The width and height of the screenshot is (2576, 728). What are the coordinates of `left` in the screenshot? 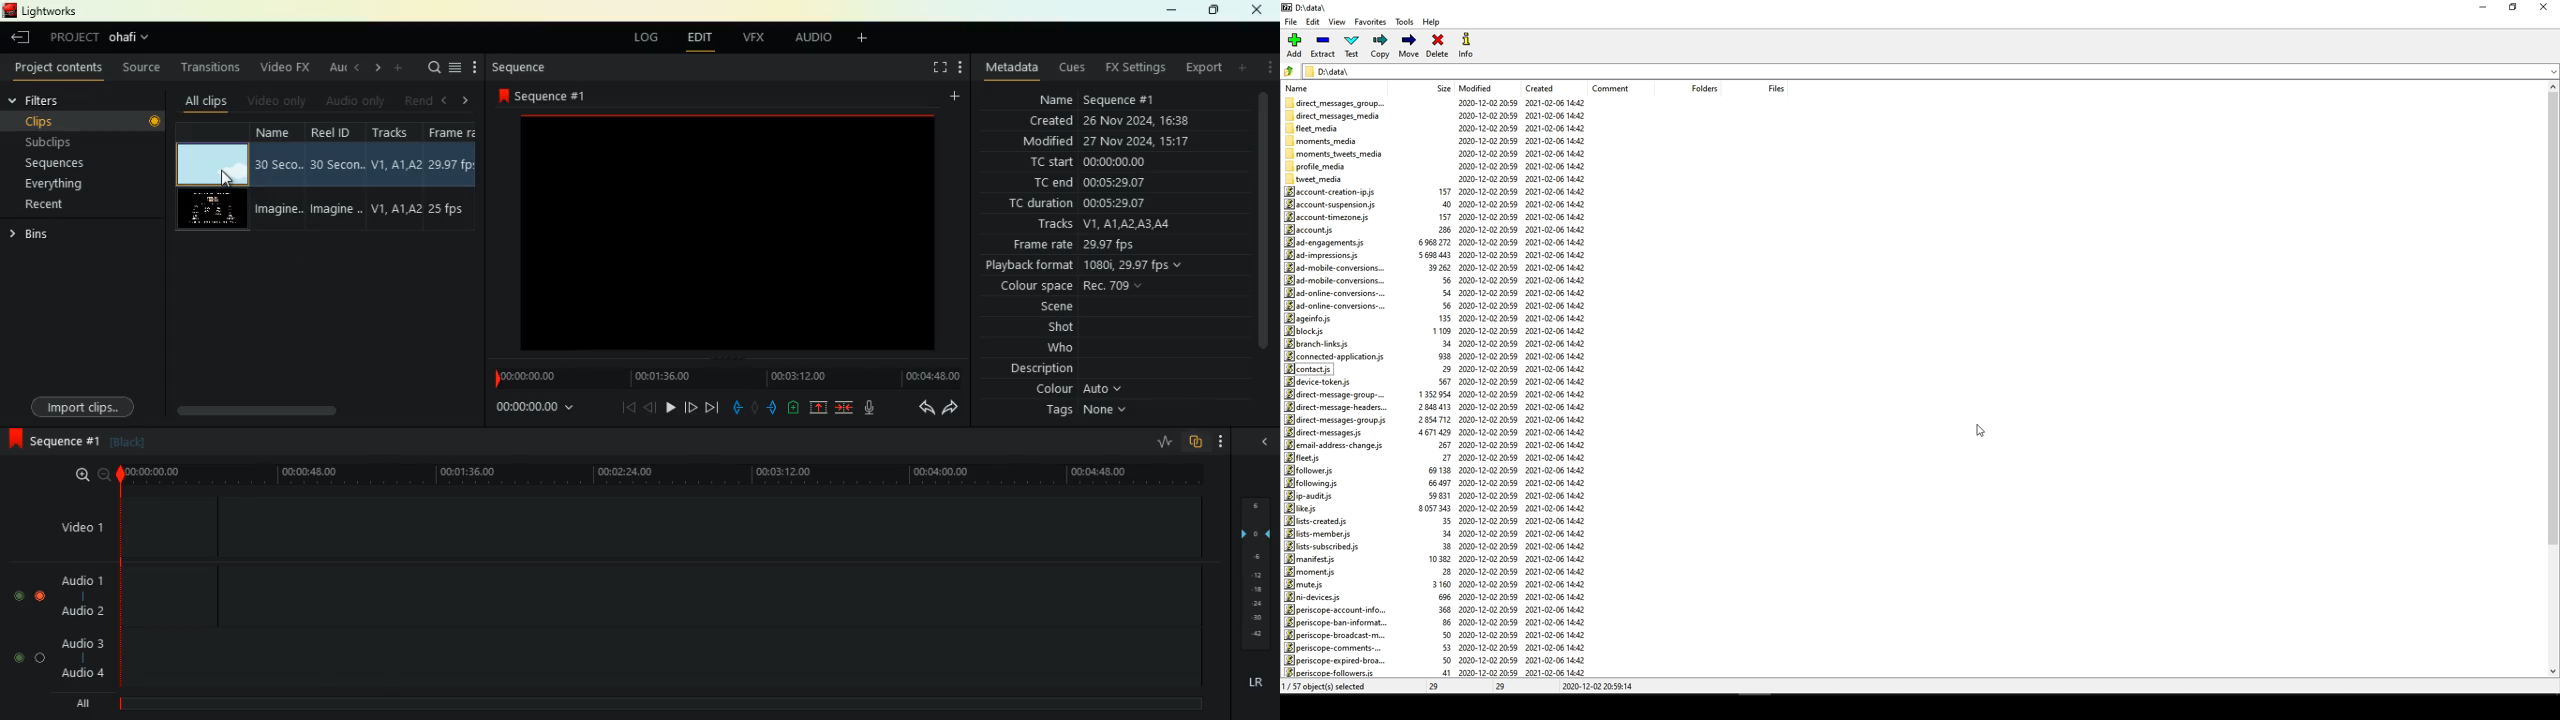 It's located at (446, 100).